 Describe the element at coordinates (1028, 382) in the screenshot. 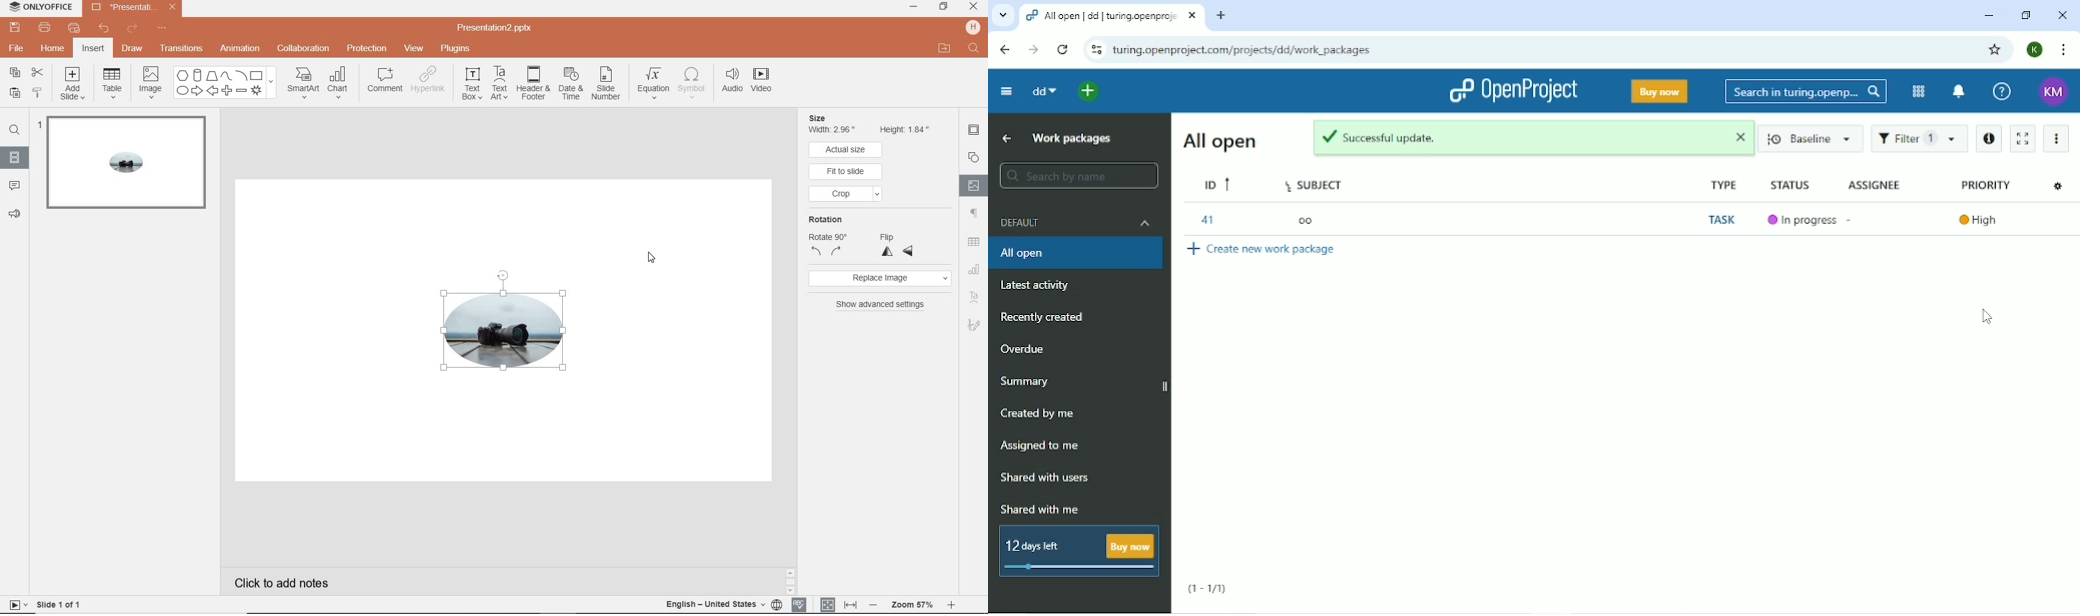

I see `Summary` at that location.